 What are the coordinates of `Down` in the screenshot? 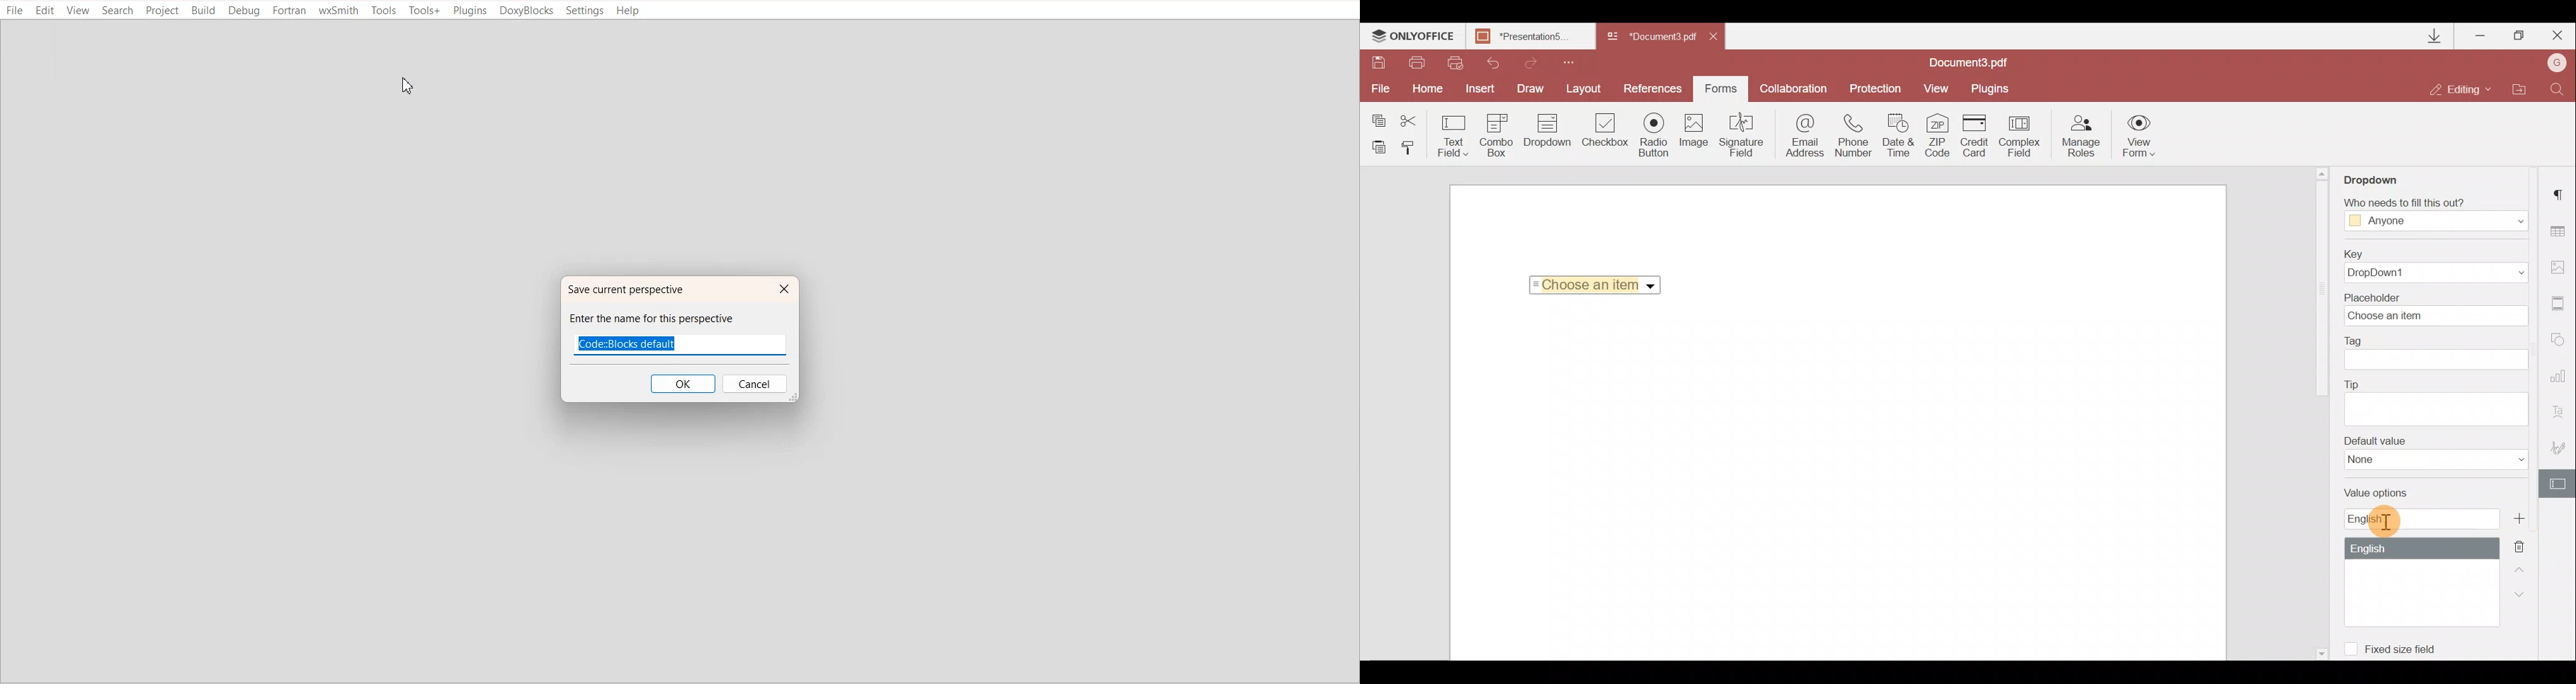 It's located at (2524, 593).